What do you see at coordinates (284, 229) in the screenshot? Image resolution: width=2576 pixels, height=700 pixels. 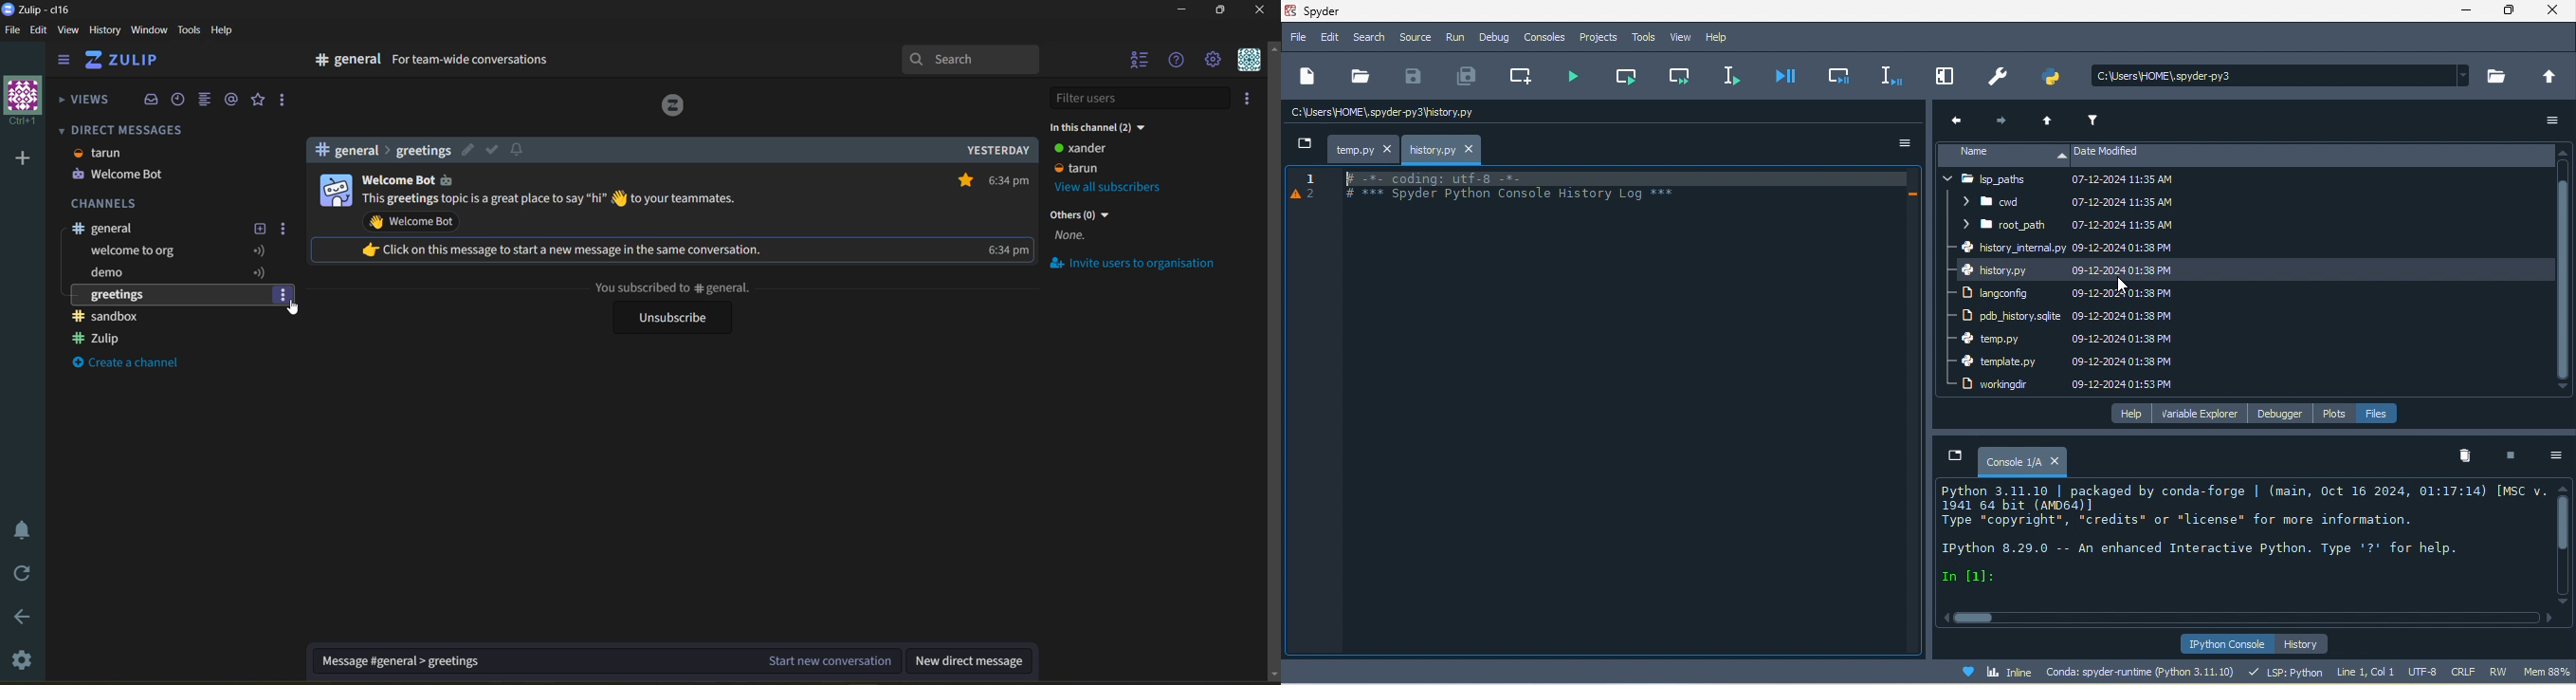 I see `settings` at bounding box center [284, 229].